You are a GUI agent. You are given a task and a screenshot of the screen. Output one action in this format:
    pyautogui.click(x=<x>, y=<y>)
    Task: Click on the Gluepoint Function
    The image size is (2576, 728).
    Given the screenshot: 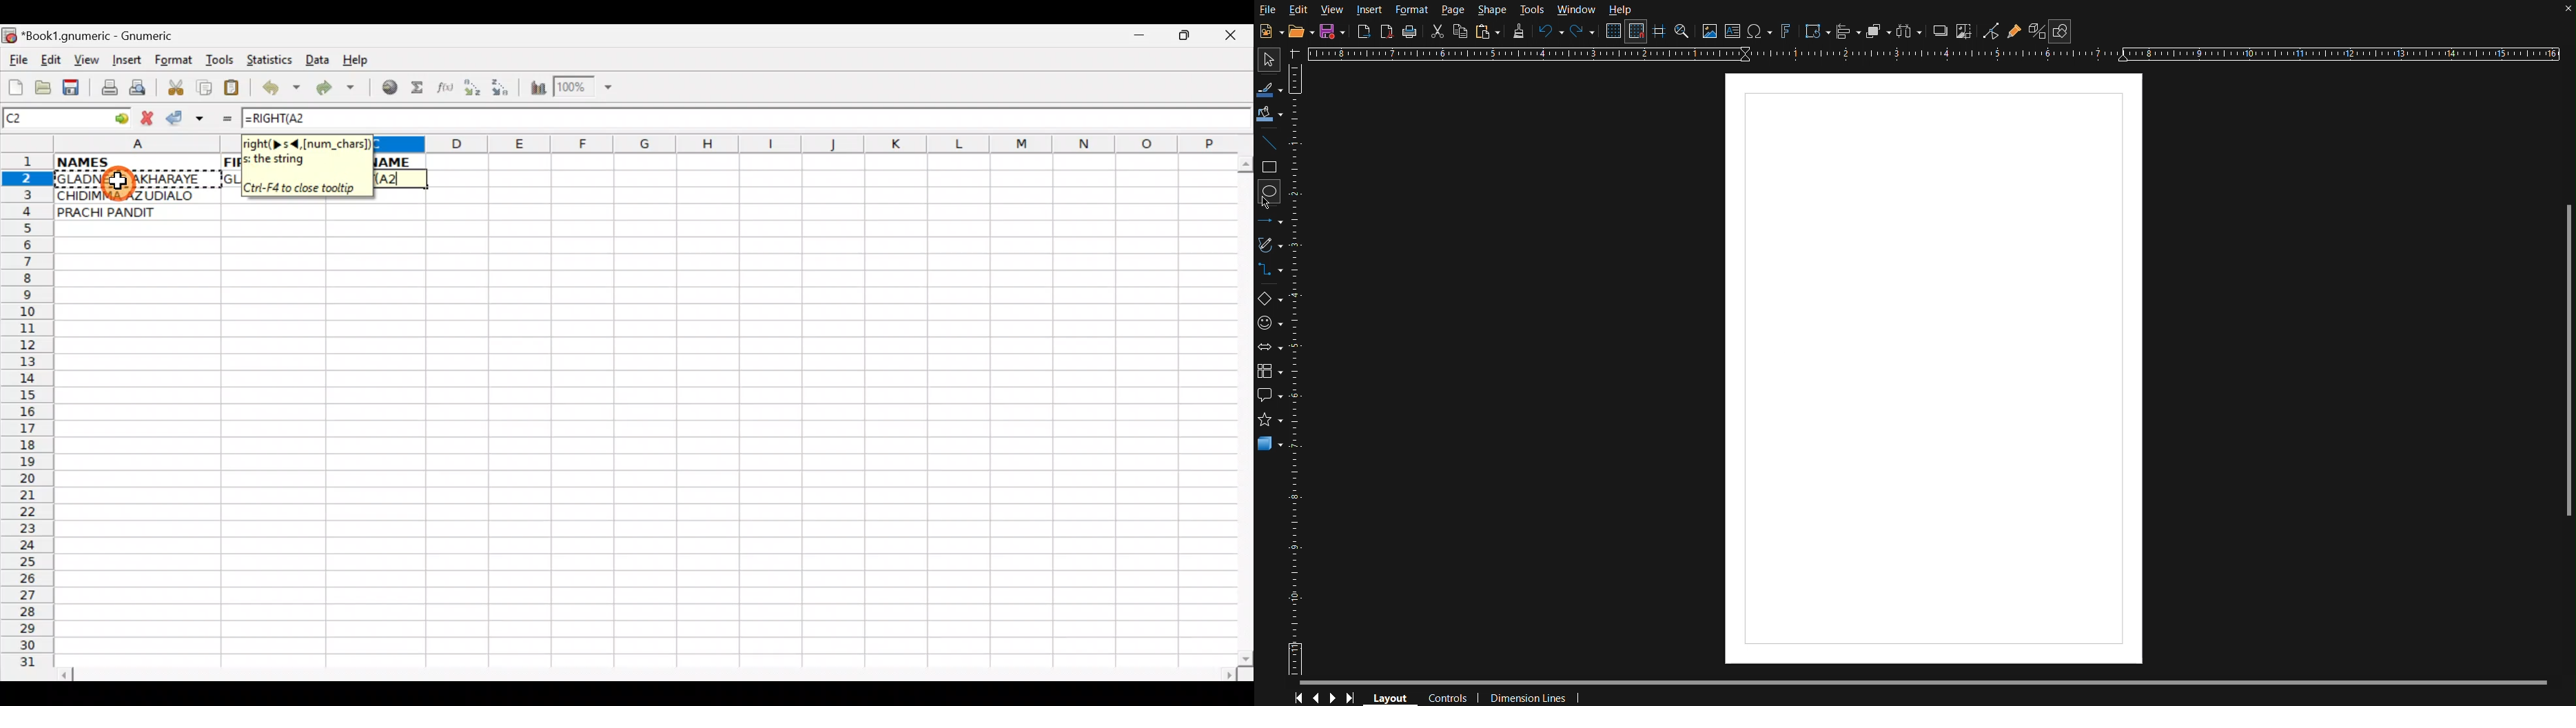 What is the action you would take?
    pyautogui.click(x=2014, y=32)
    